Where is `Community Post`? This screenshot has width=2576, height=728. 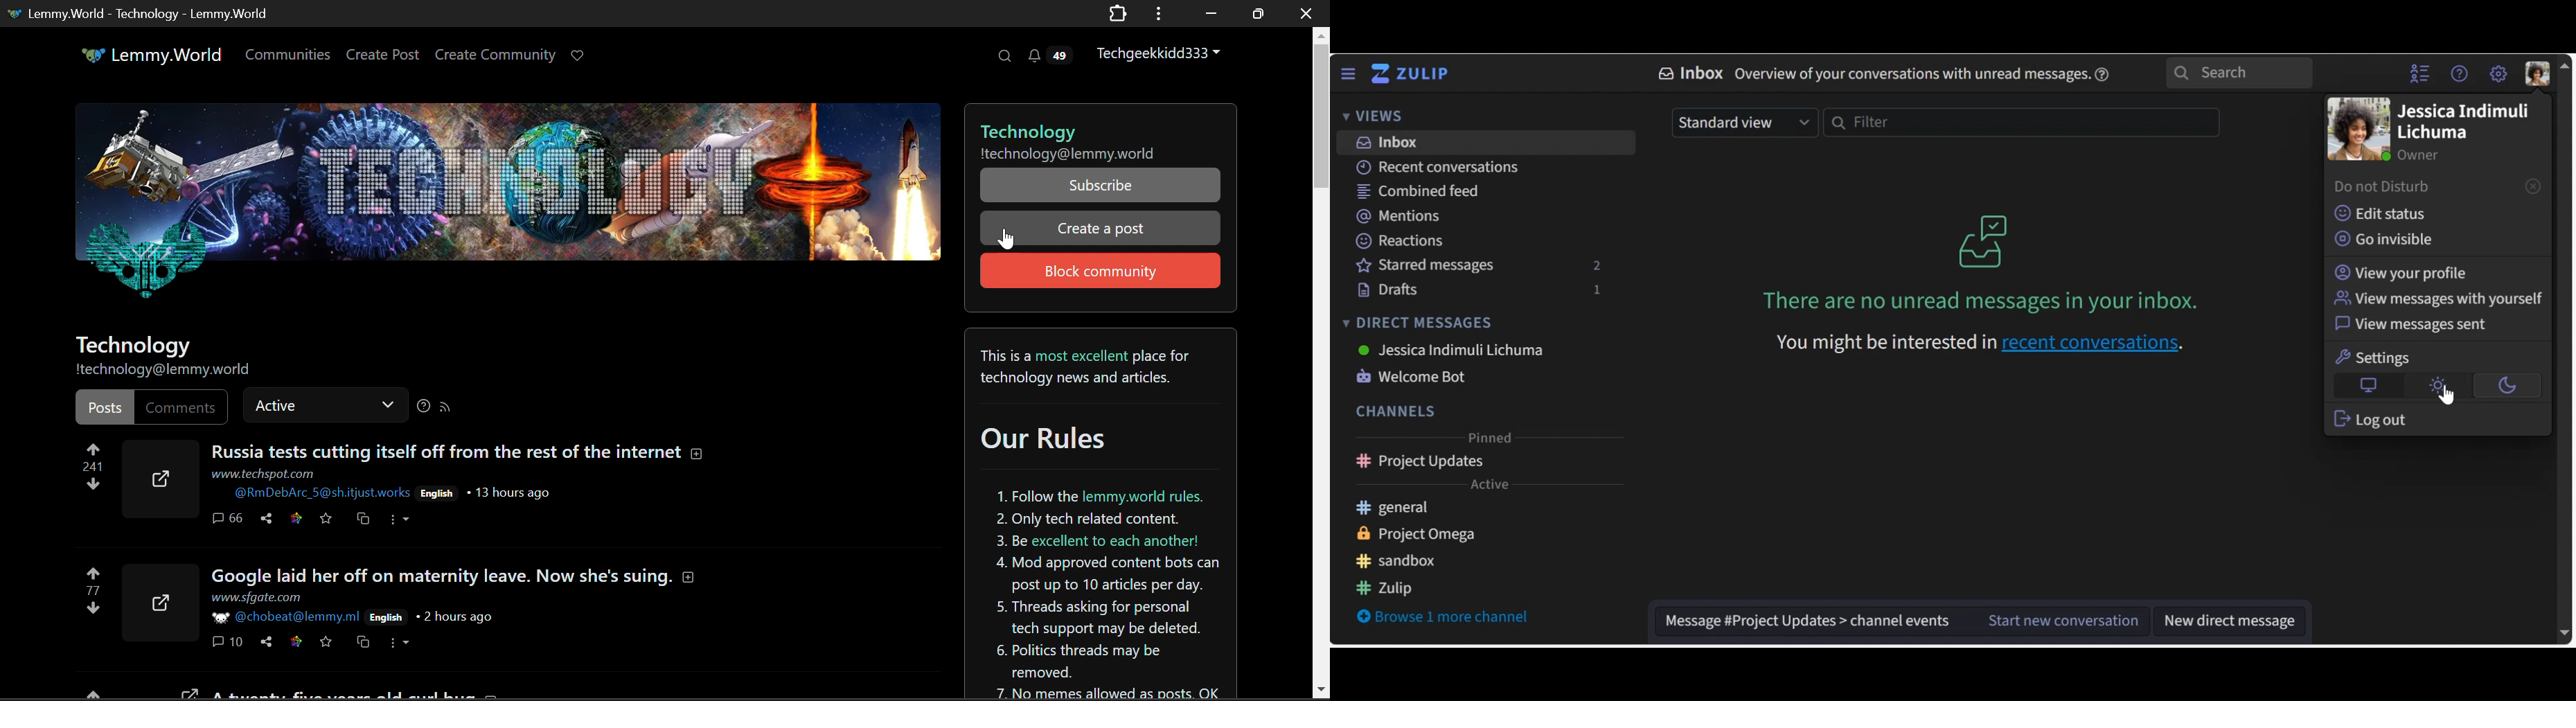
Community Post is located at coordinates (402, 695).